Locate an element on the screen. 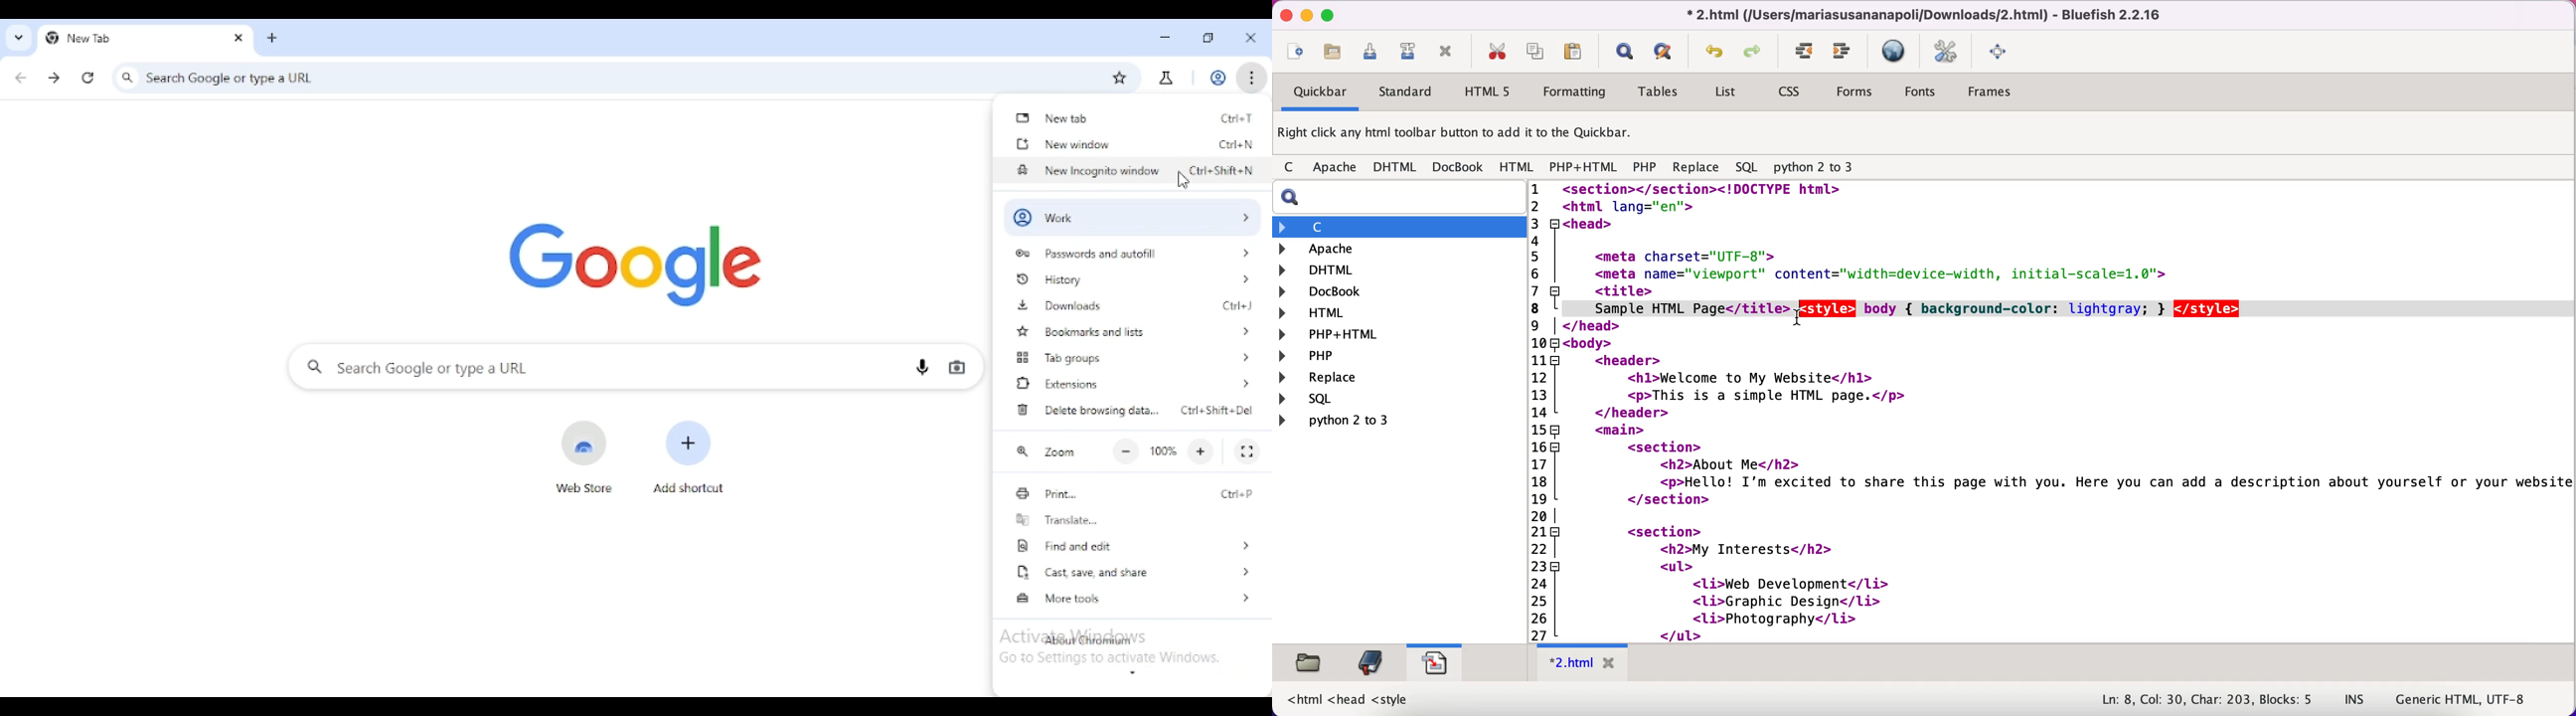 The width and height of the screenshot is (2576, 728). ins is located at coordinates (2356, 700).